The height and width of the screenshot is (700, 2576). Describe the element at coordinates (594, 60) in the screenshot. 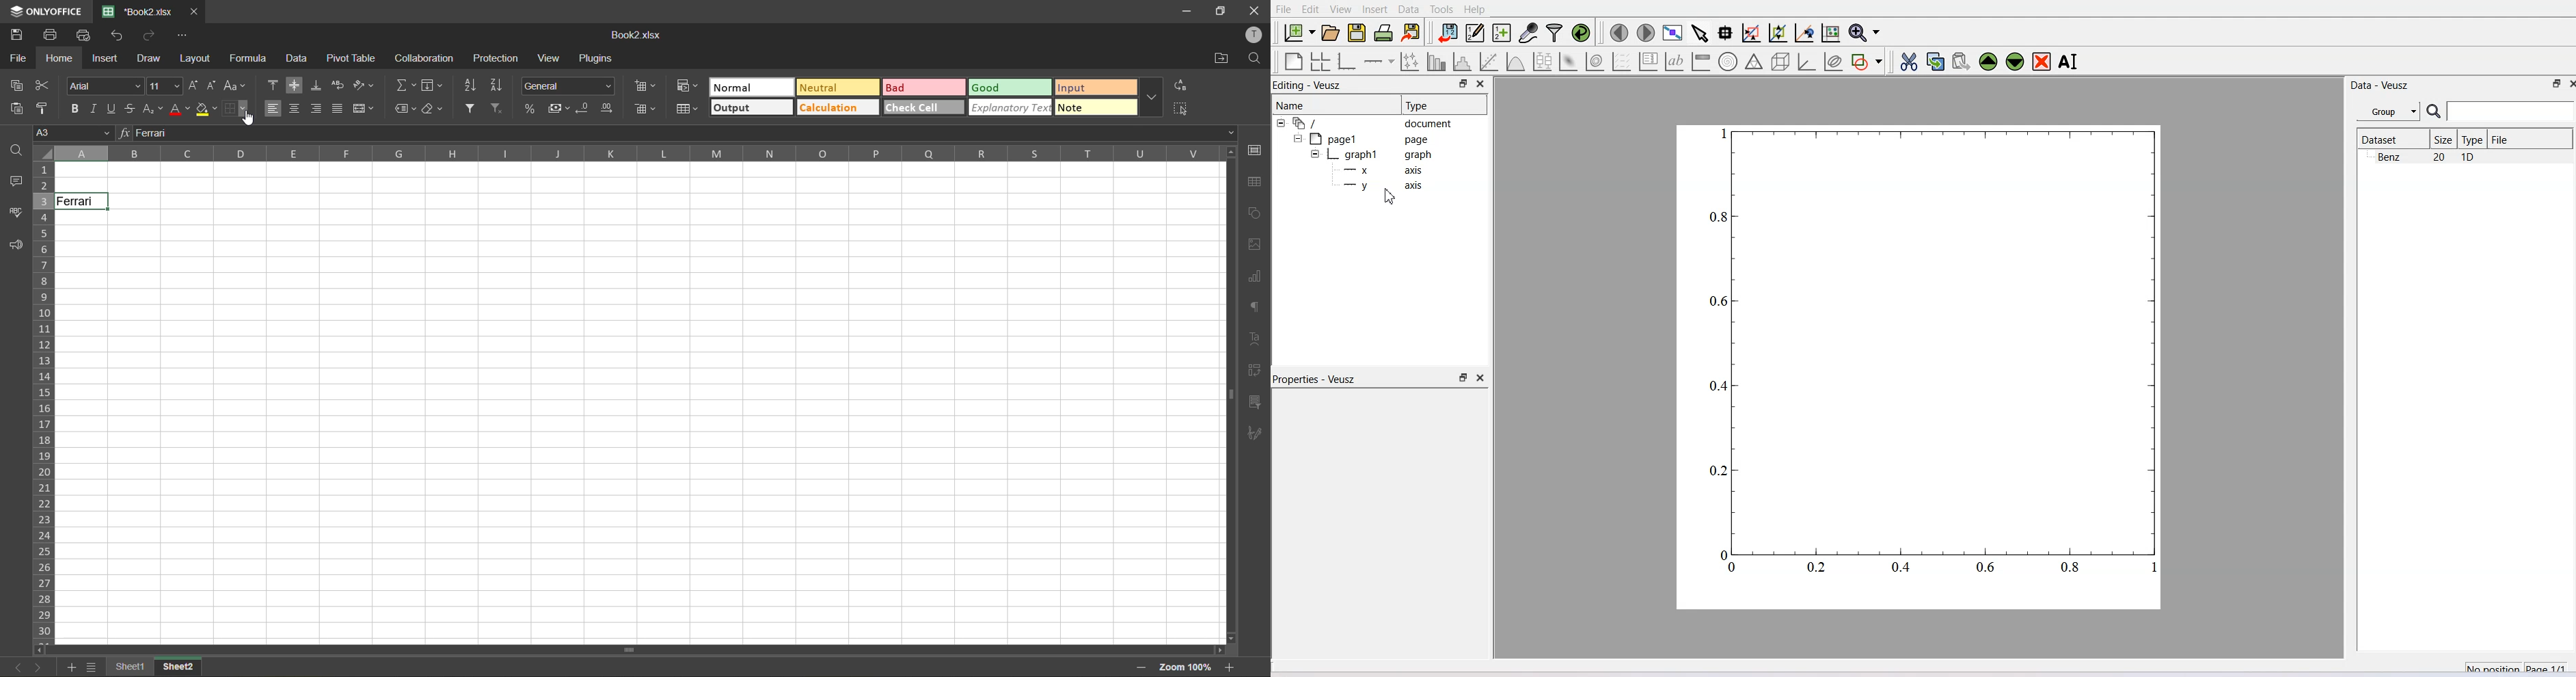

I see `plugins` at that location.